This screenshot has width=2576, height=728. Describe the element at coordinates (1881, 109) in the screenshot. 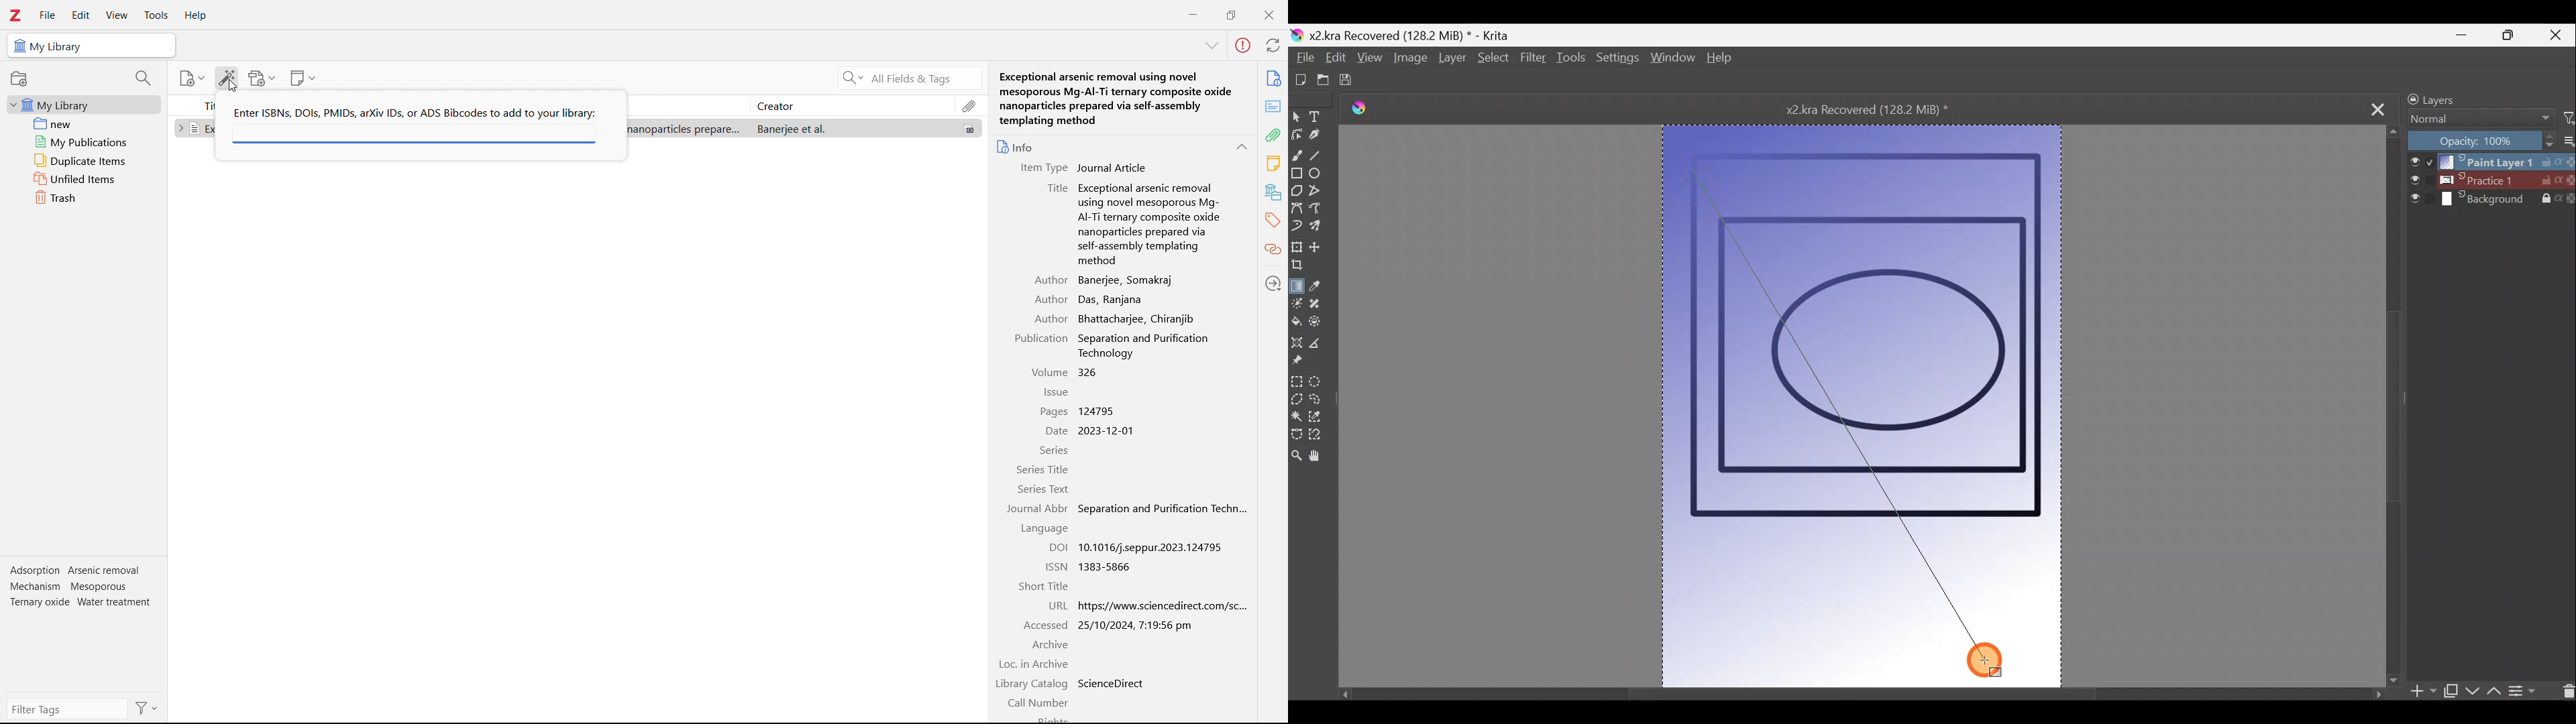

I see `Document name` at that location.